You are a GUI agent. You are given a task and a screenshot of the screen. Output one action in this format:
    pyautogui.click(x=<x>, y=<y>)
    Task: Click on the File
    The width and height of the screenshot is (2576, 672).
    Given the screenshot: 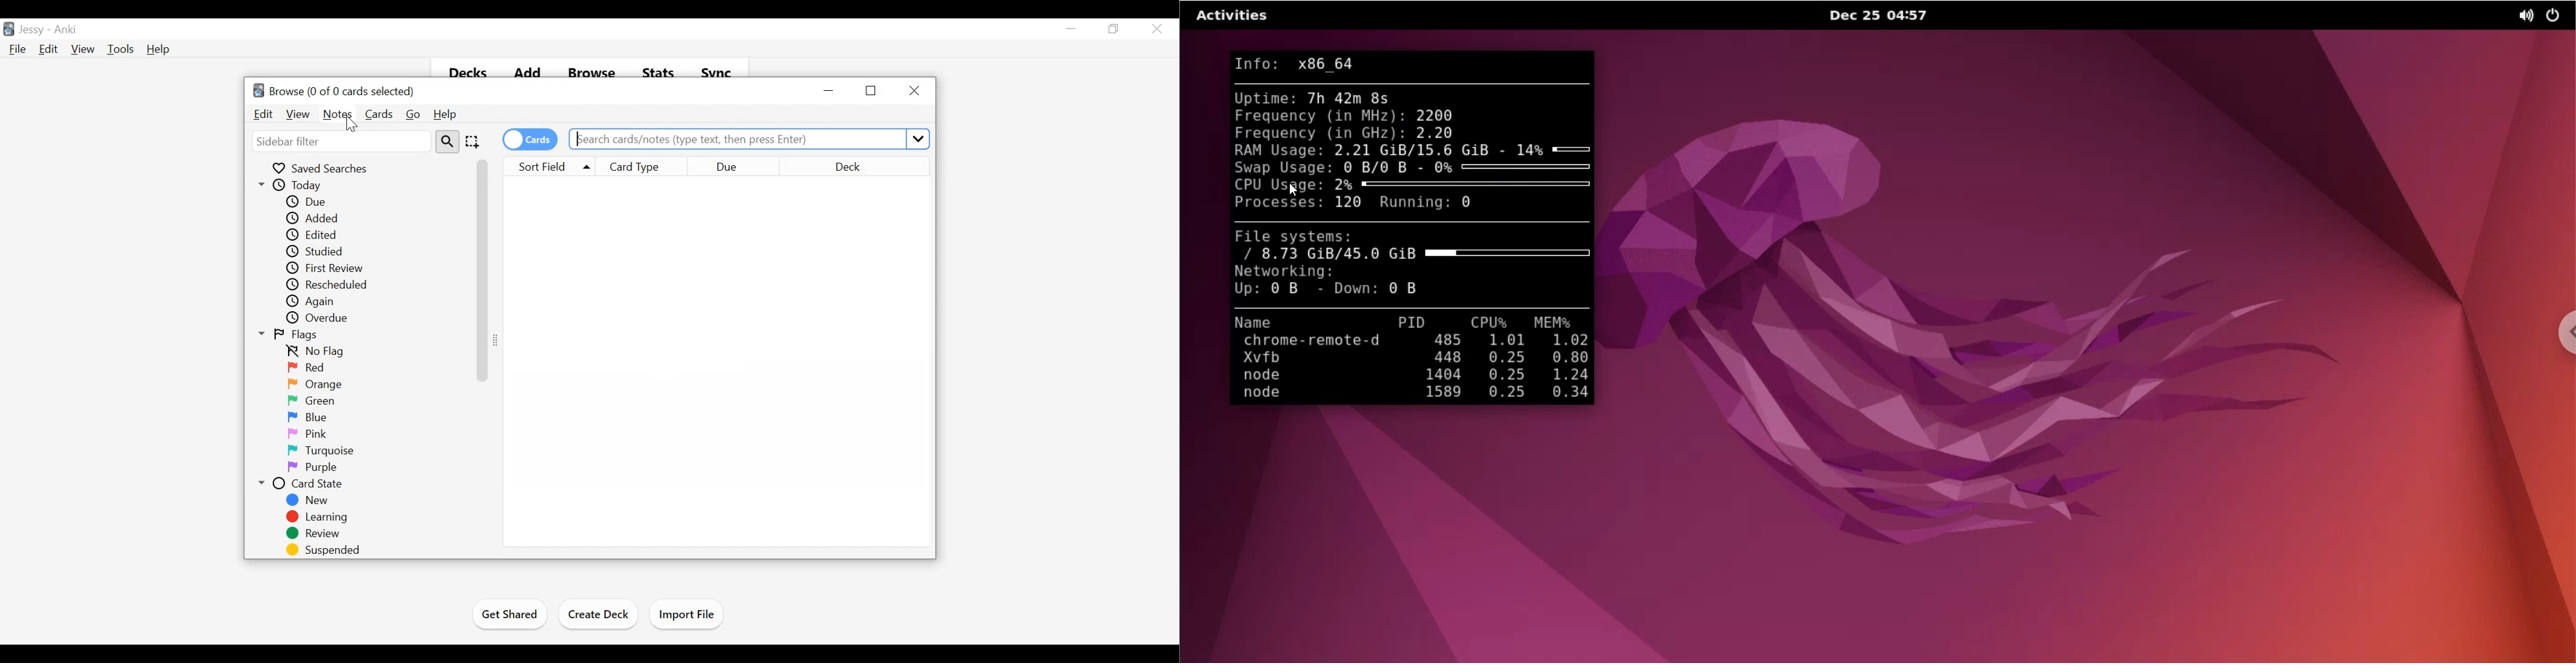 What is the action you would take?
    pyautogui.click(x=17, y=48)
    